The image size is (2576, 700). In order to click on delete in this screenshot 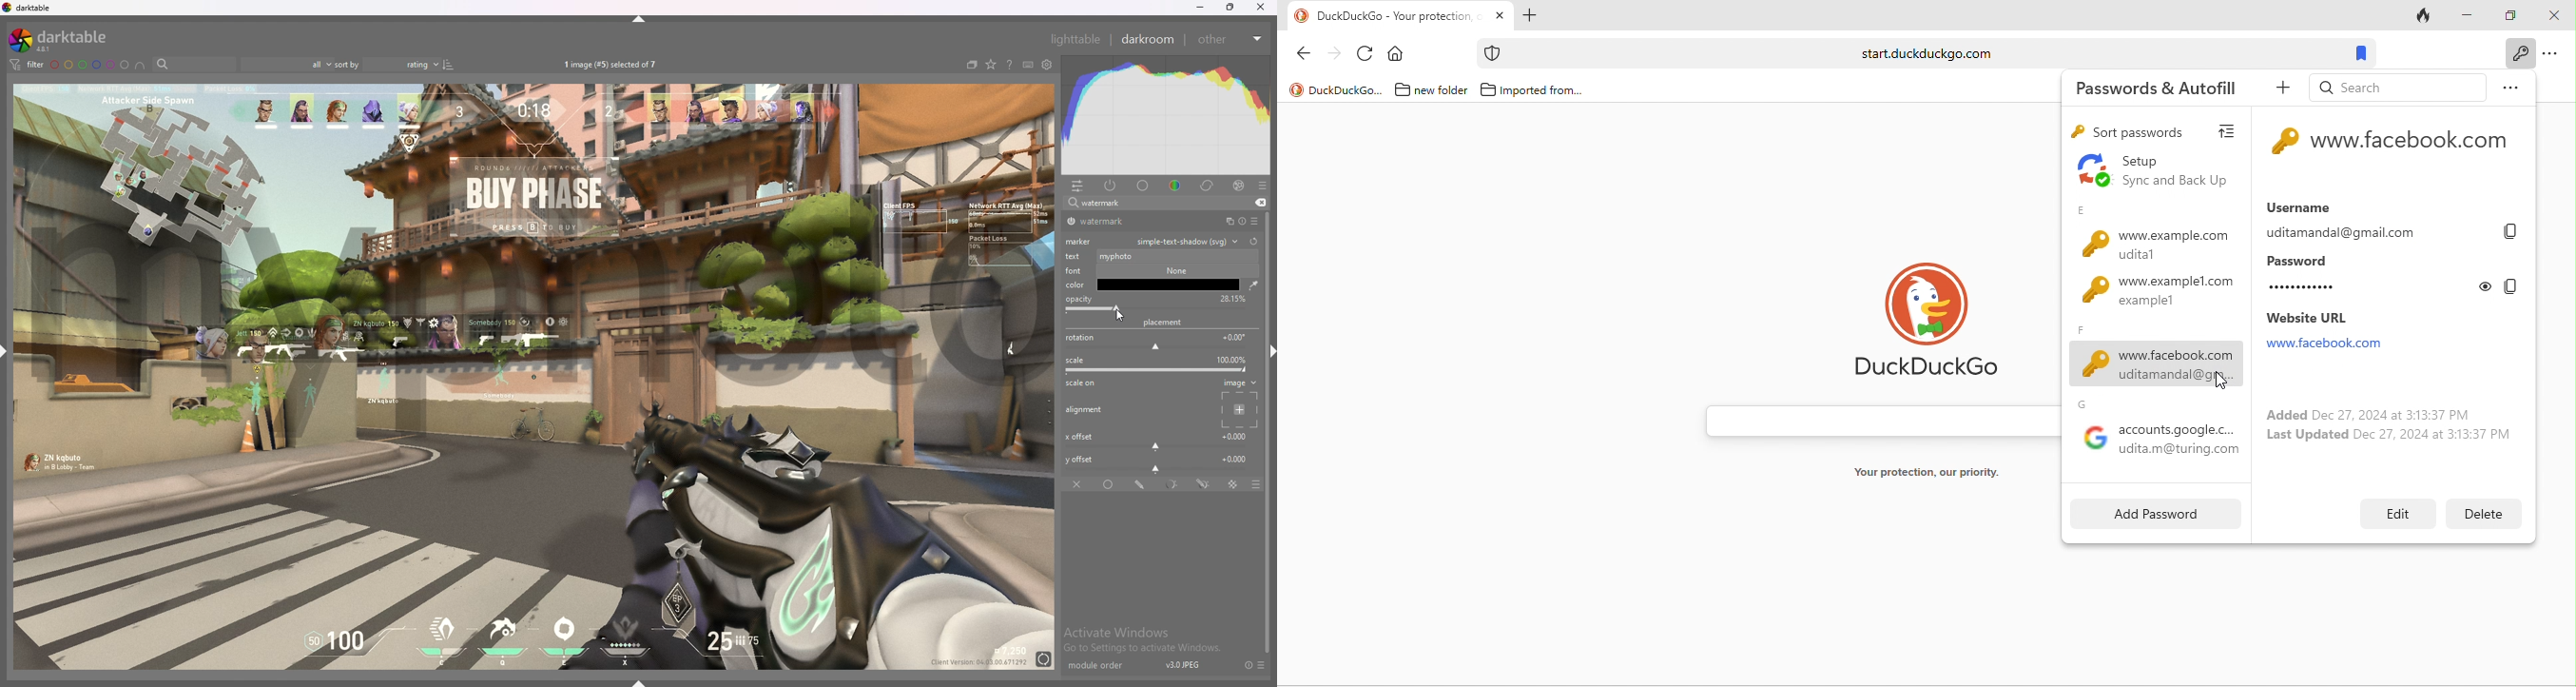, I will do `click(2480, 514)`.